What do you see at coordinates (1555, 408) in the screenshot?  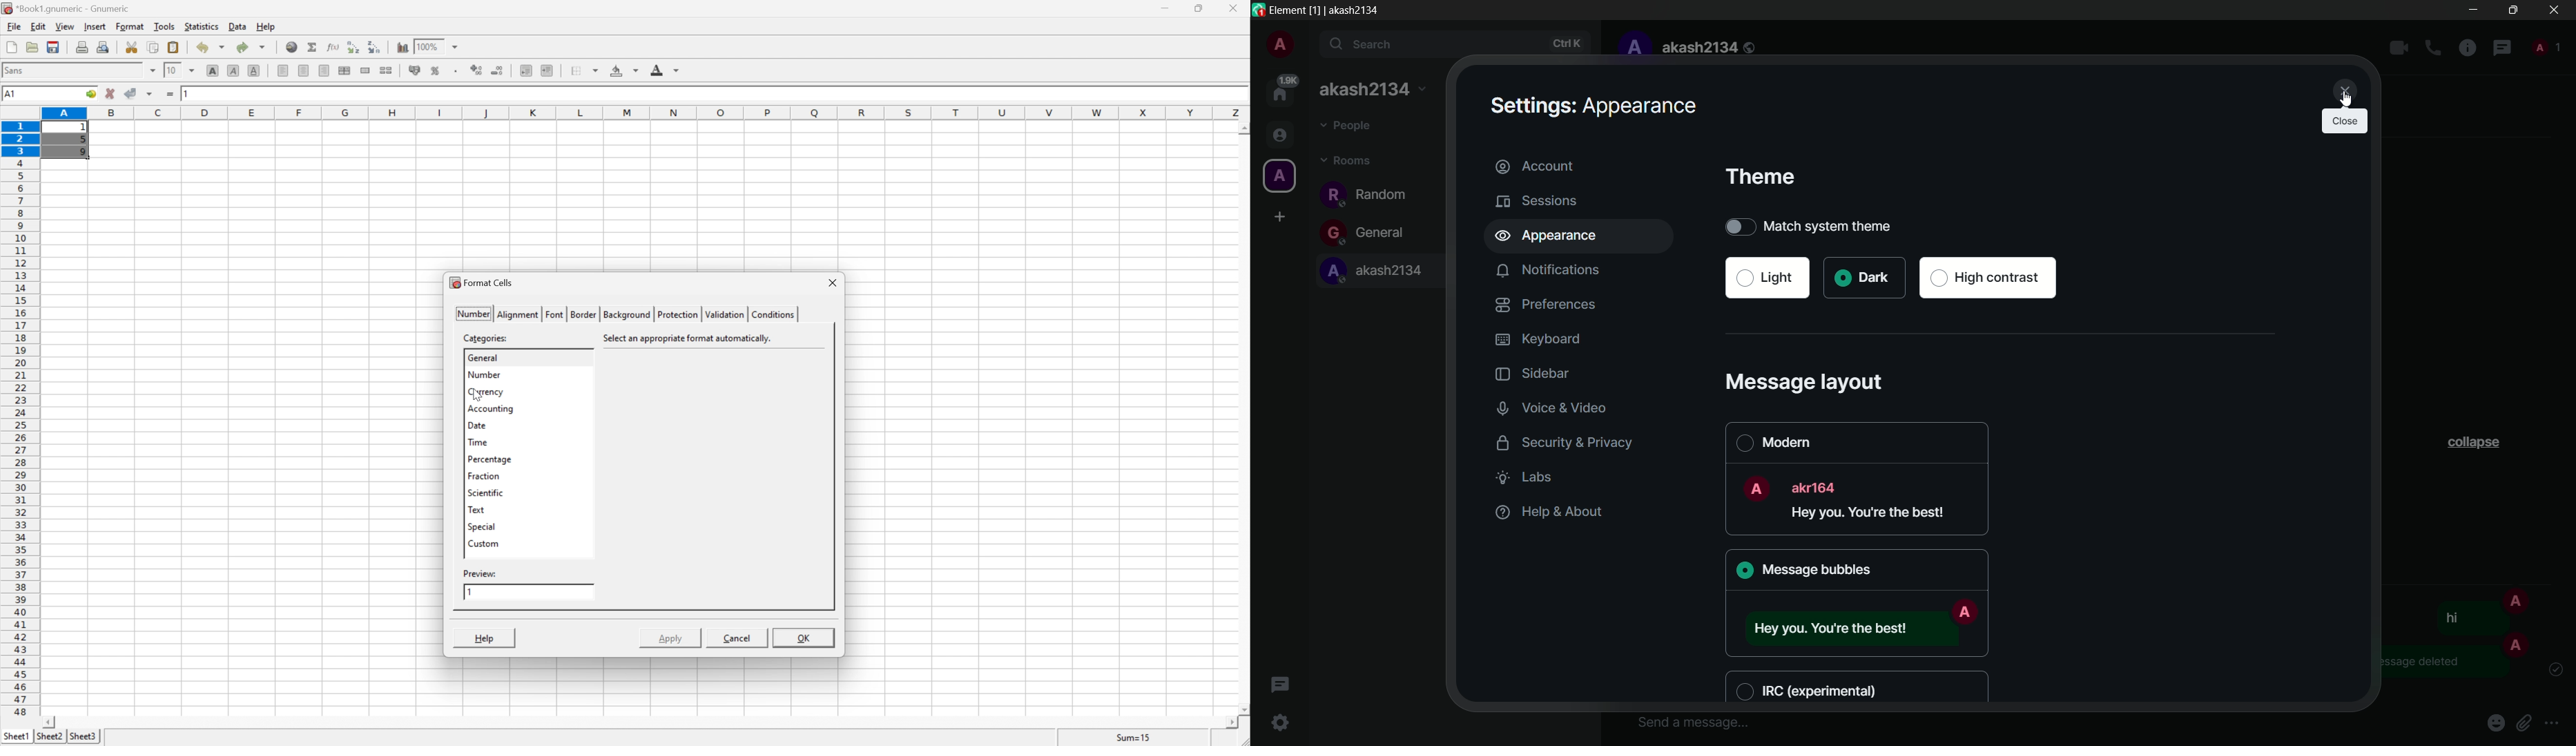 I see `voice and video` at bounding box center [1555, 408].